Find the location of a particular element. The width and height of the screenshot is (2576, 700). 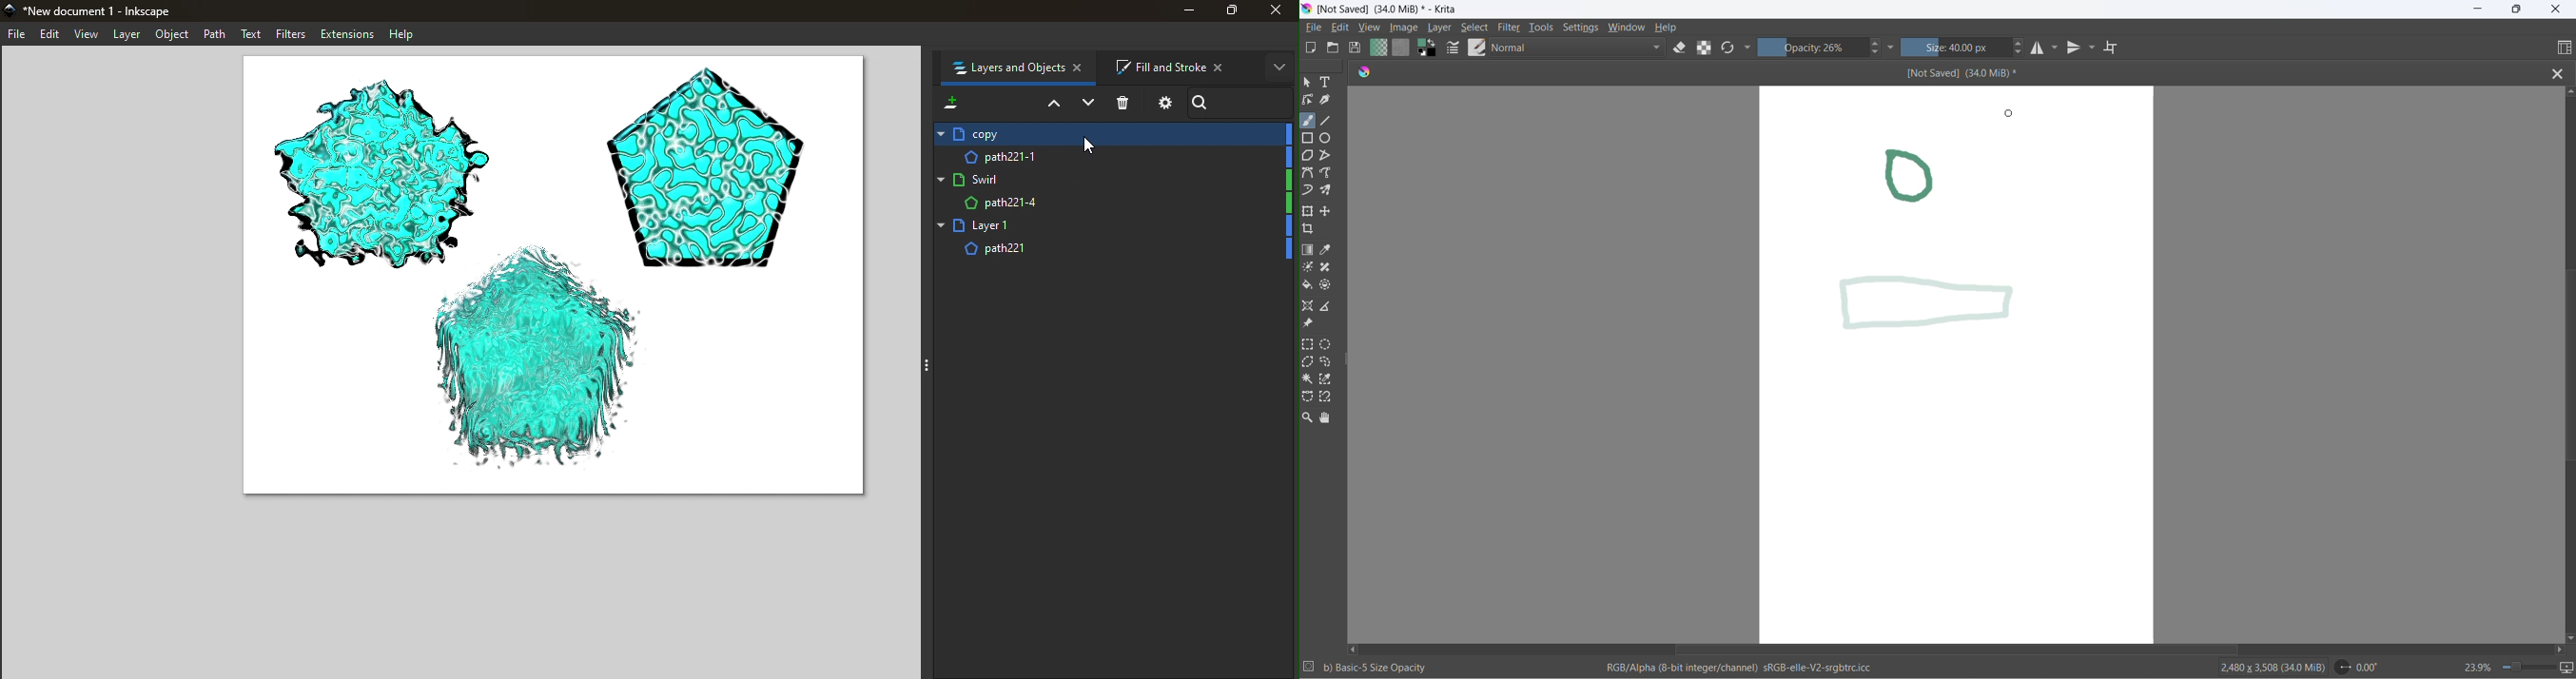

fill patterns is located at coordinates (1403, 47).